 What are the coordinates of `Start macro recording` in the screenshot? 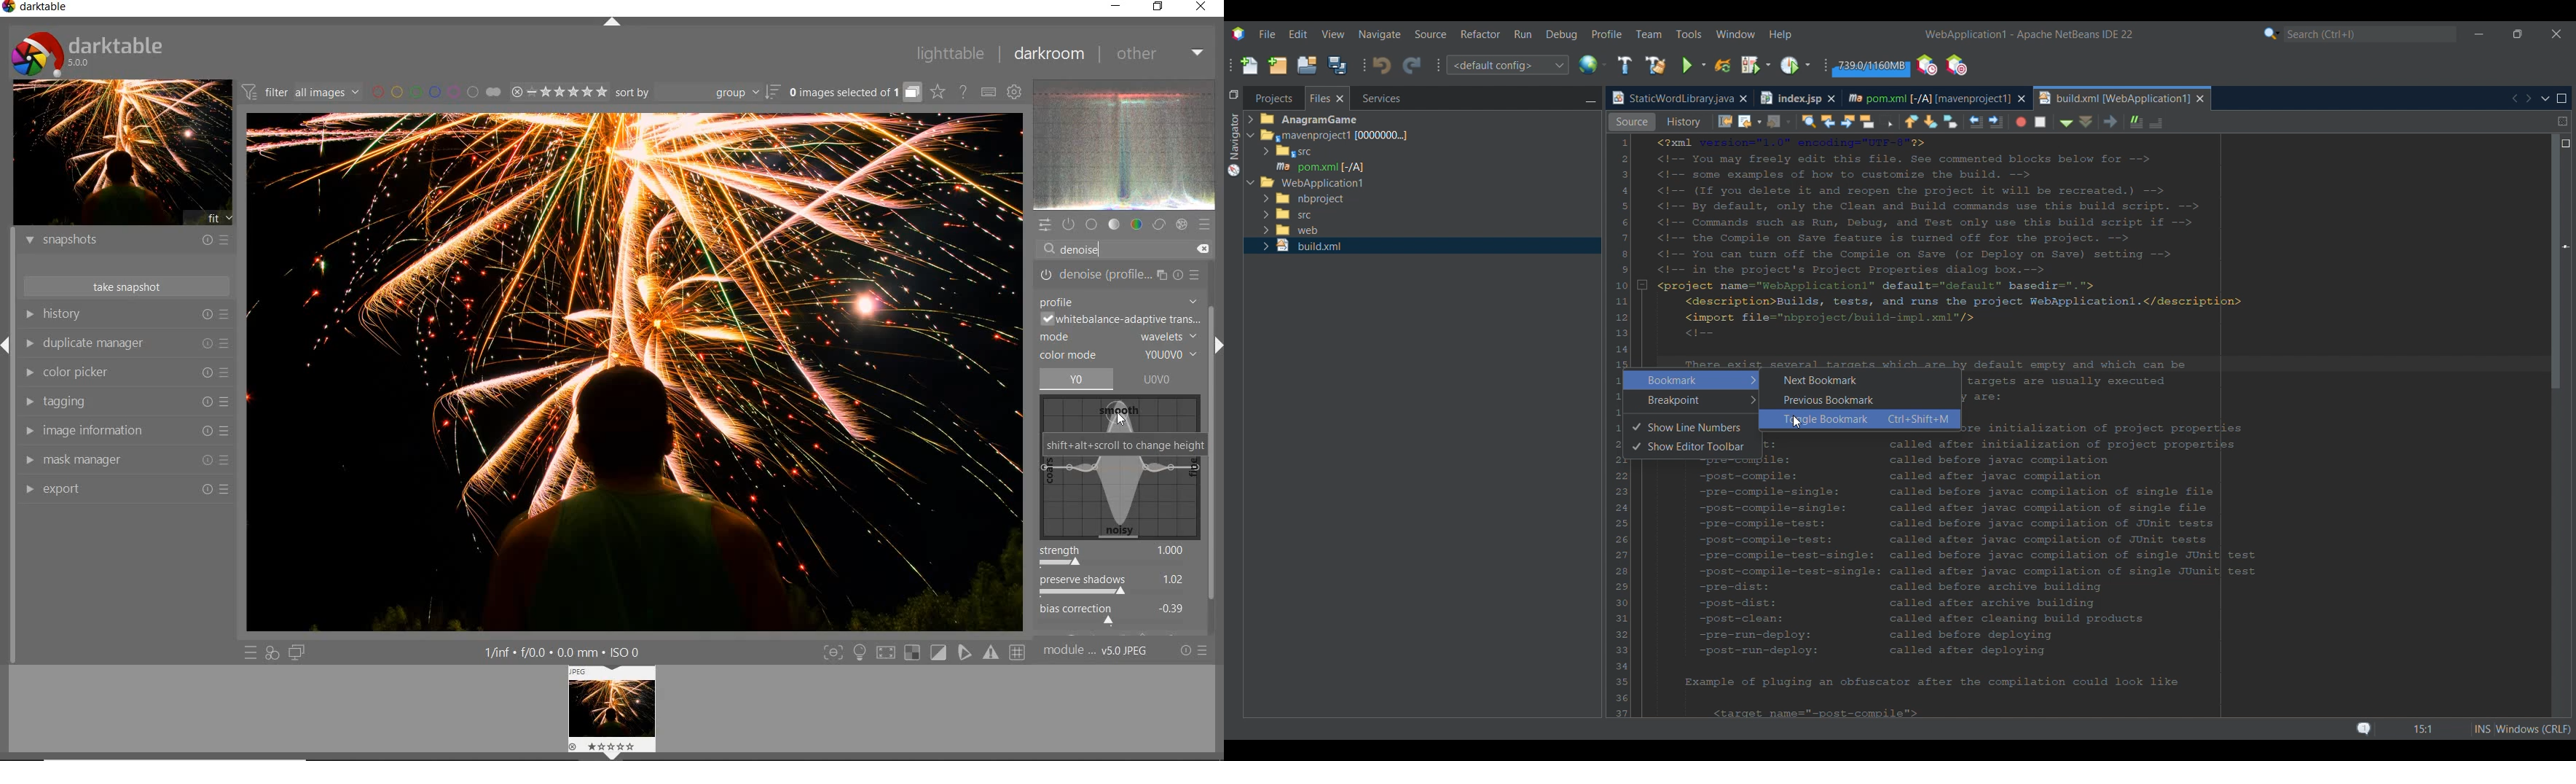 It's located at (2146, 123).